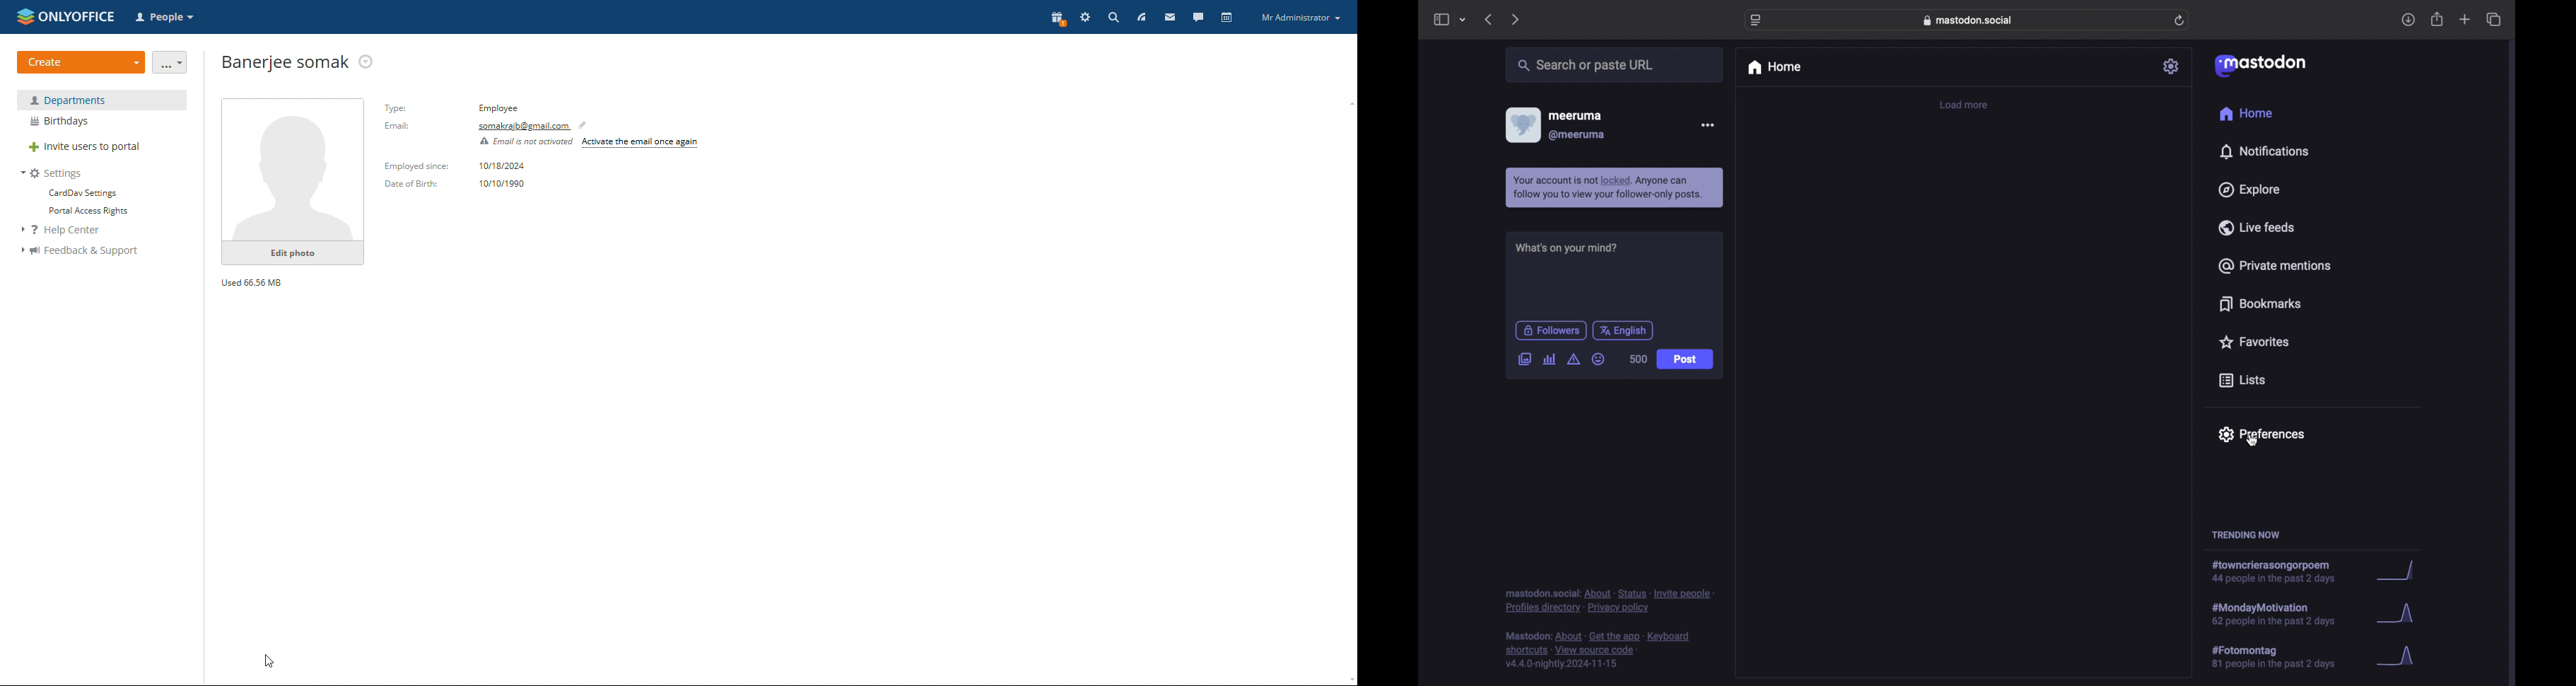 This screenshot has height=700, width=2576. Describe the element at coordinates (1551, 330) in the screenshot. I see `followers` at that location.